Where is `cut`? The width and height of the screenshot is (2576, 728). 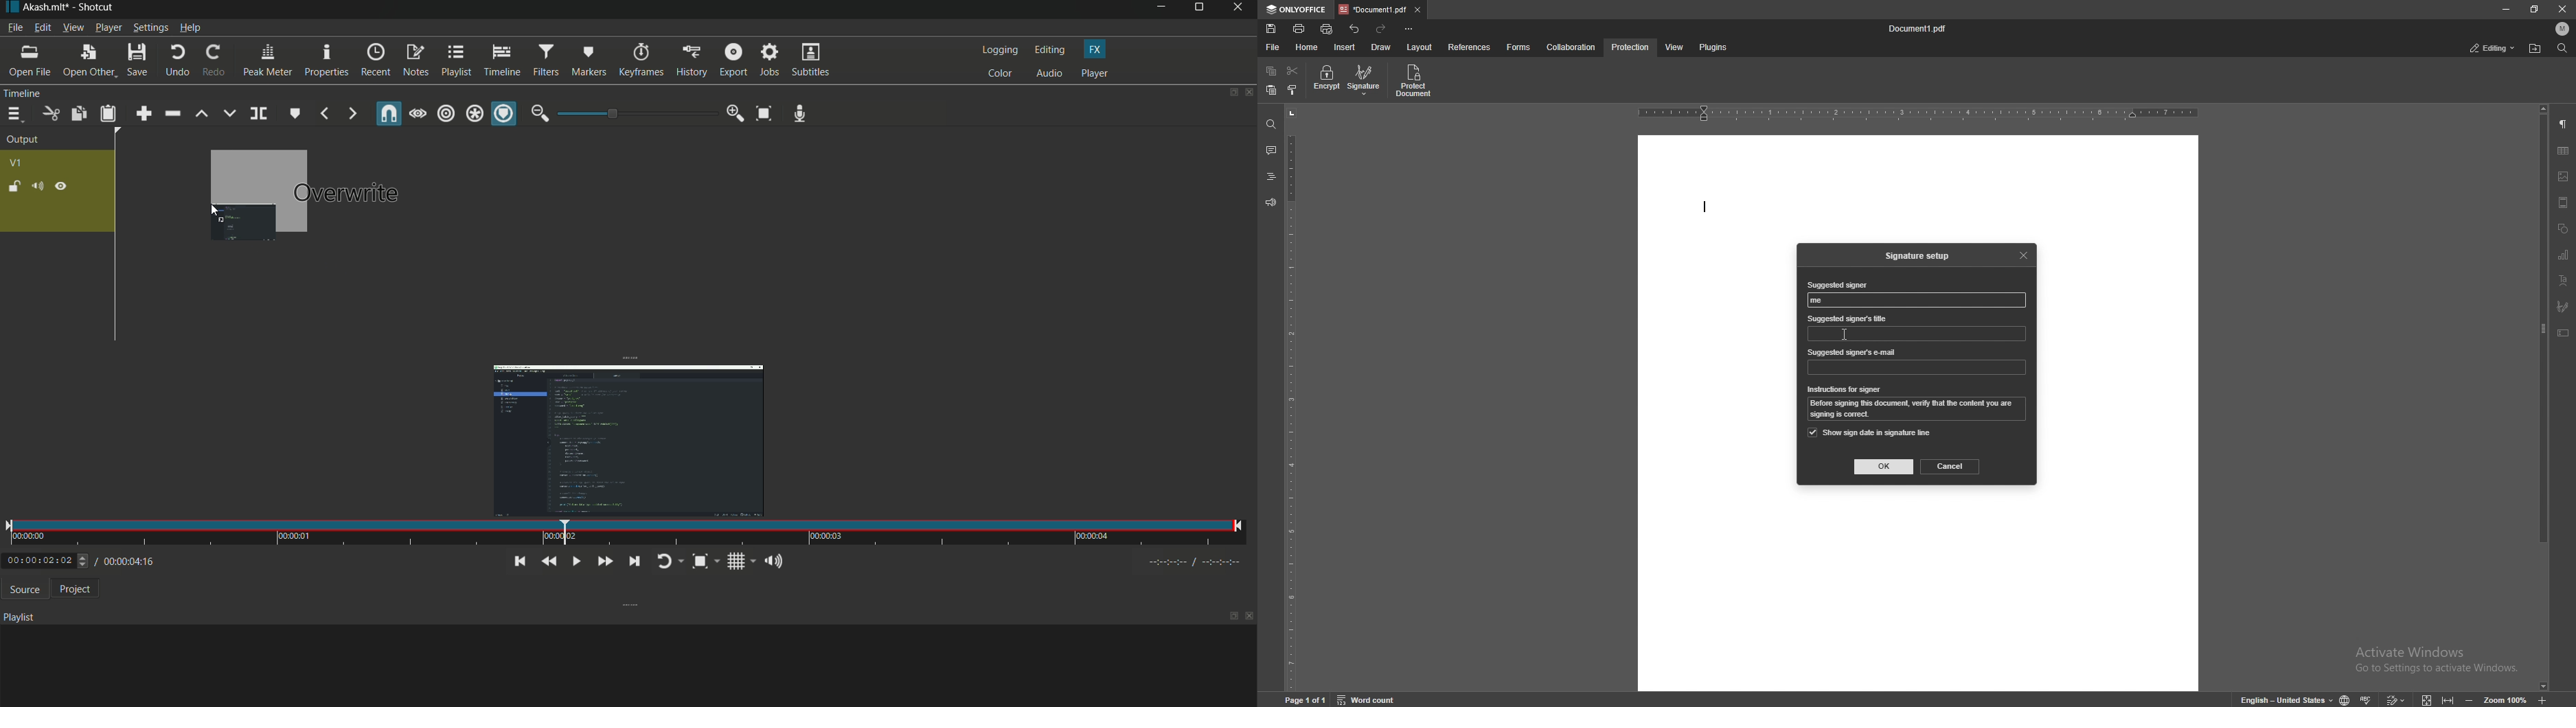
cut is located at coordinates (49, 114).